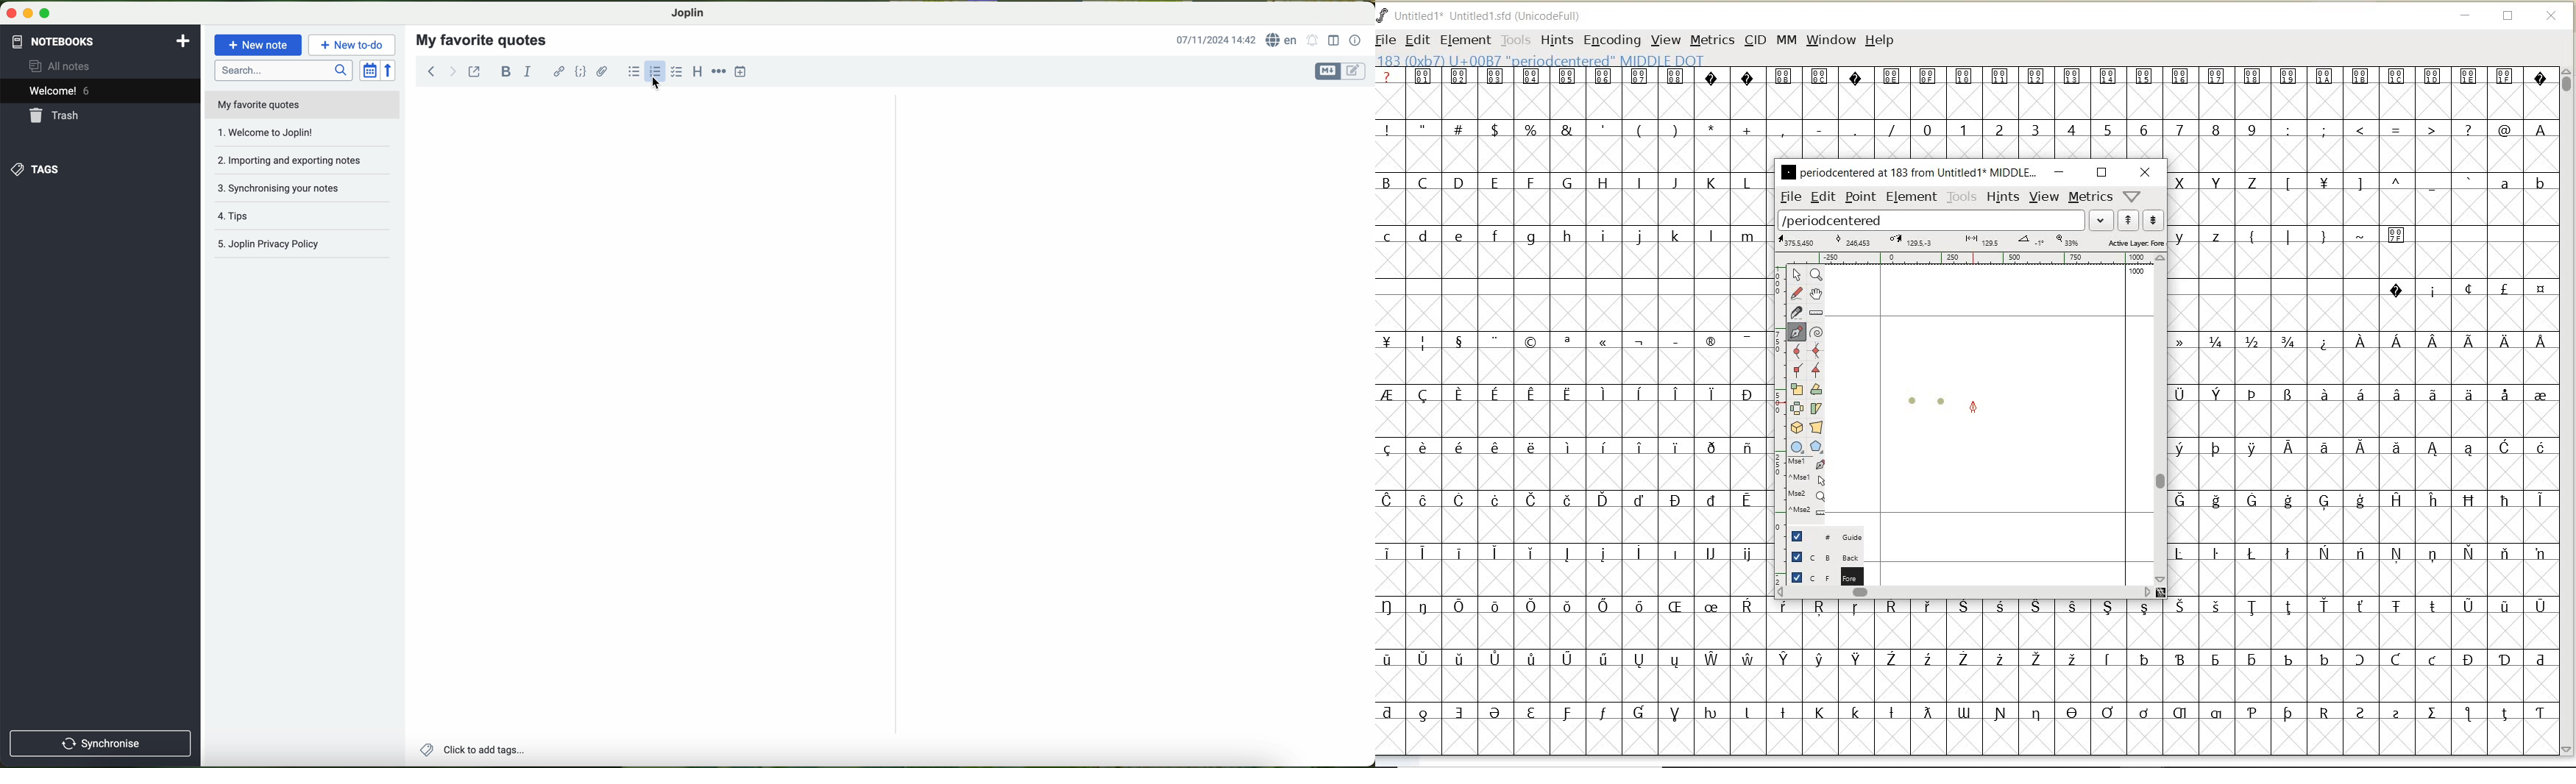 This screenshot has width=2576, height=784. What do you see at coordinates (291, 133) in the screenshot?
I see `welcome to joplin` at bounding box center [291, 133].